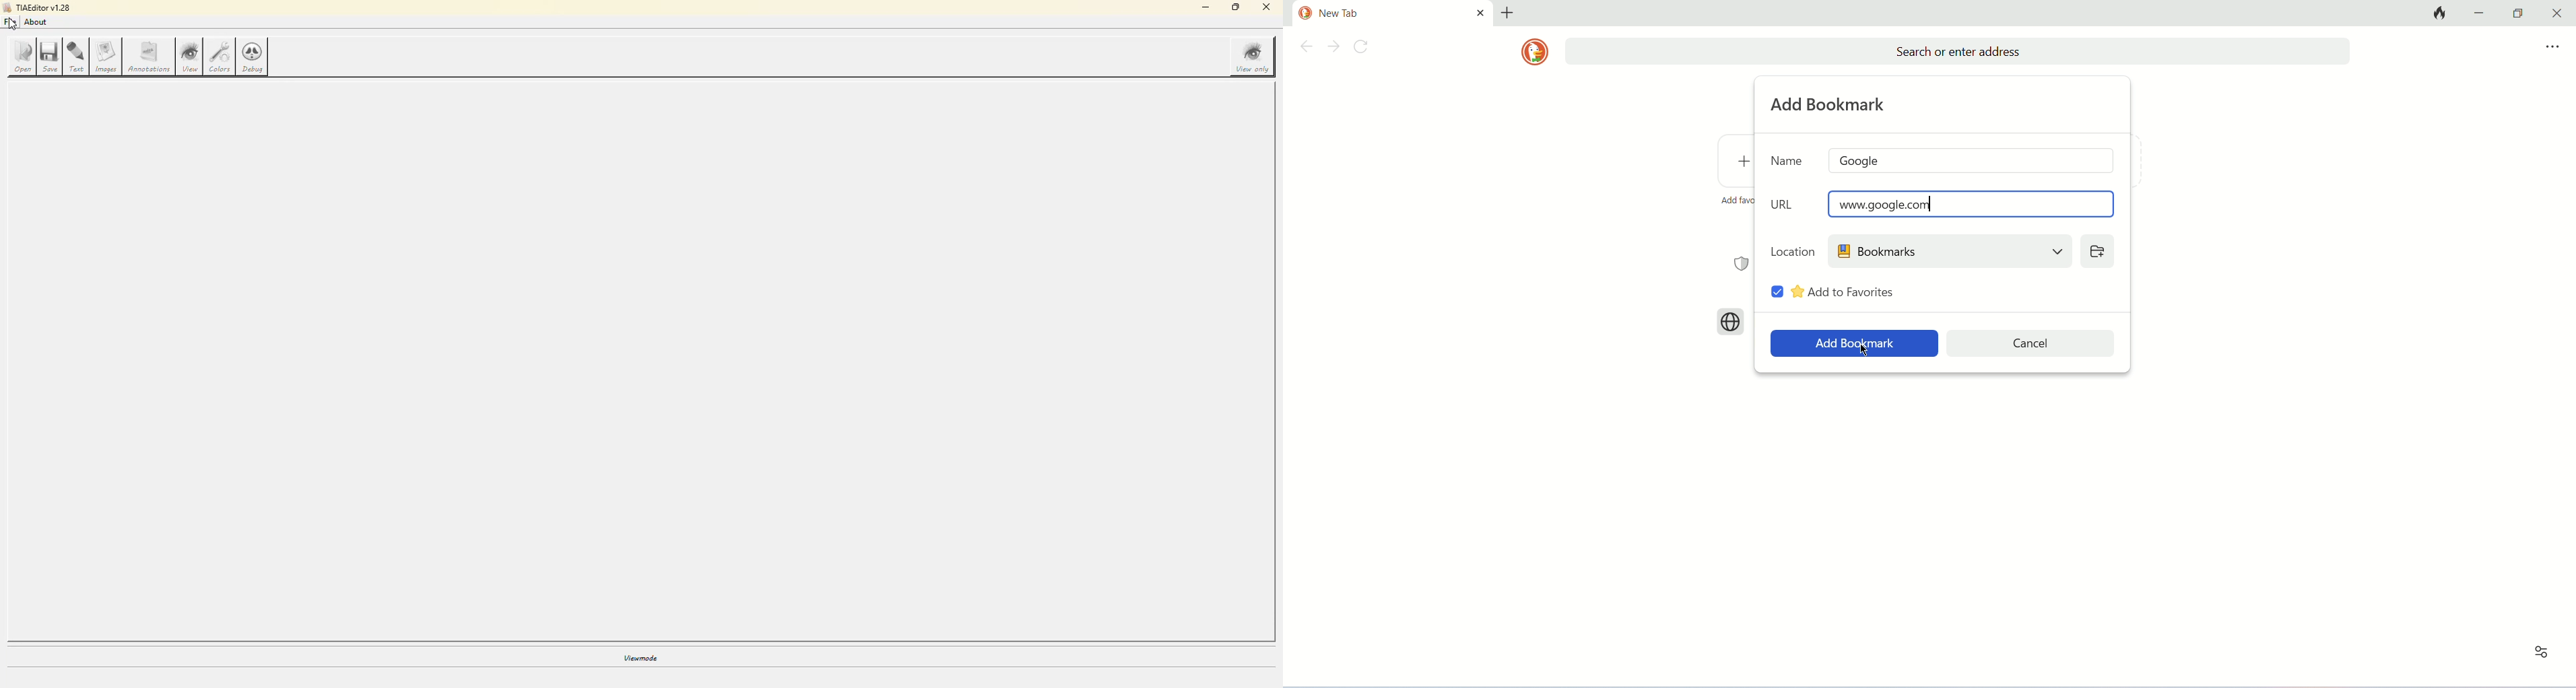 This screenshot has width=2576, height=700. What do you see at coordinates (1364, 48) in the screenshot?
I see `refresh` at bounding box center [1364, 48].